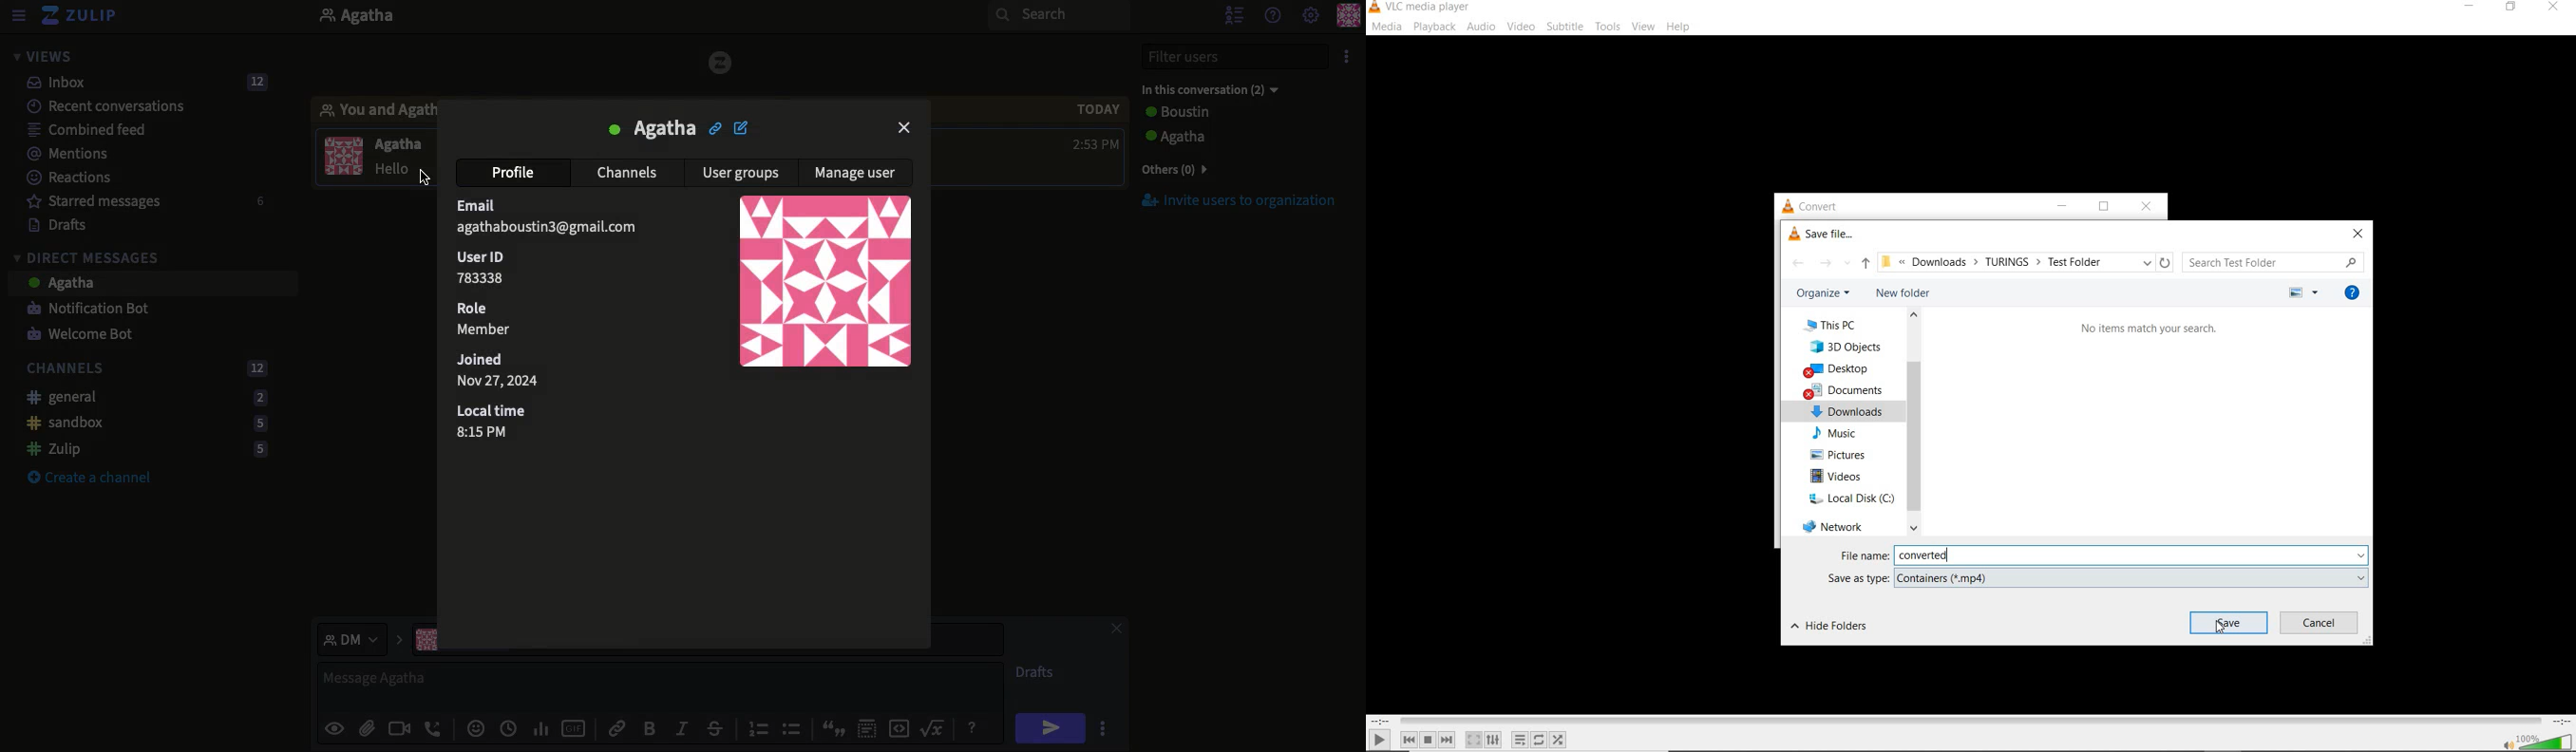  Describe the element at coordinates (2507, 744) in the screenshot. I see `mute/unmute` at that location.